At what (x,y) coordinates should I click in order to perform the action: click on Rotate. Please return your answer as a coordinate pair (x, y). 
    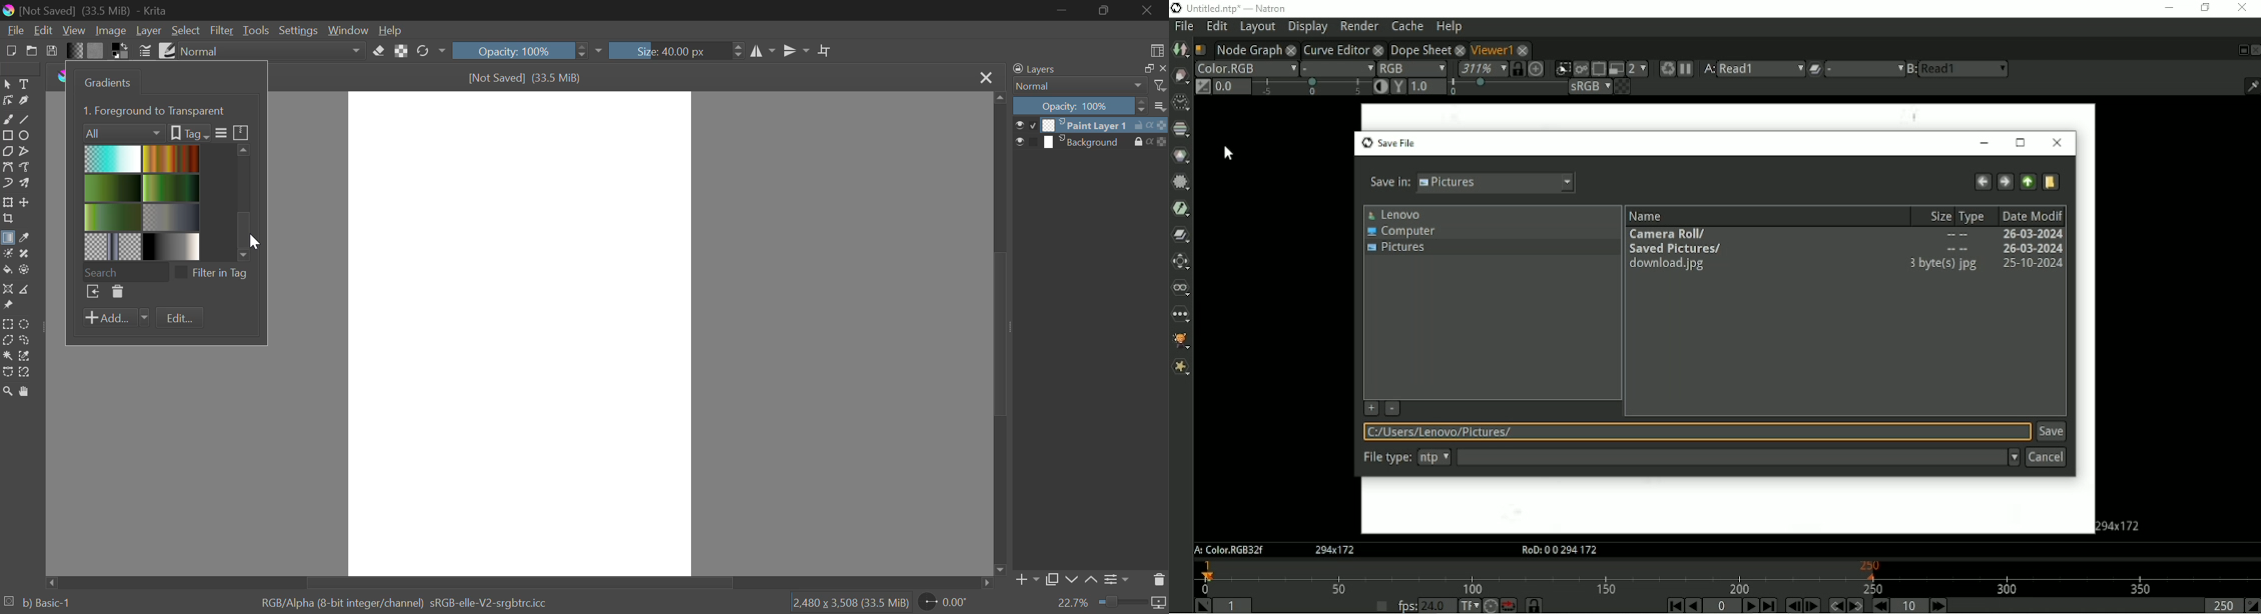
    Looking at the image, I should click on (431, 52).